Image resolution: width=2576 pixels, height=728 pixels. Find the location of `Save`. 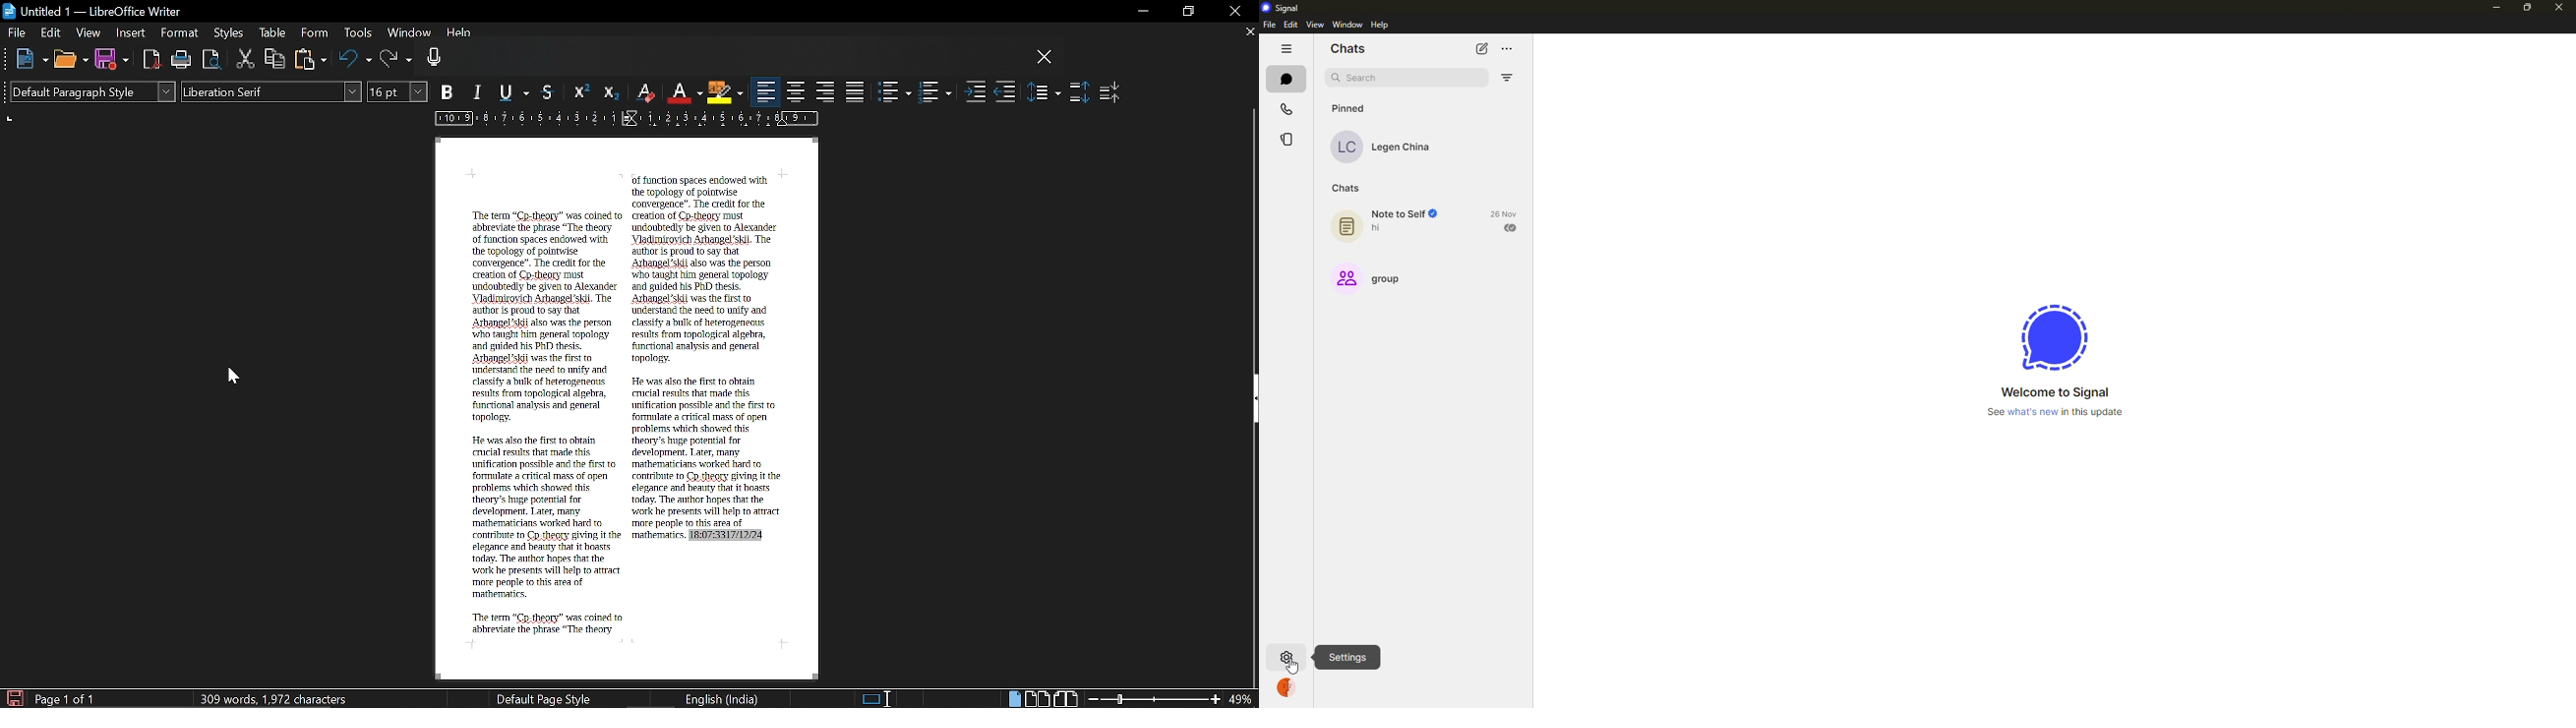

Save is located at coordinates (111, 60).